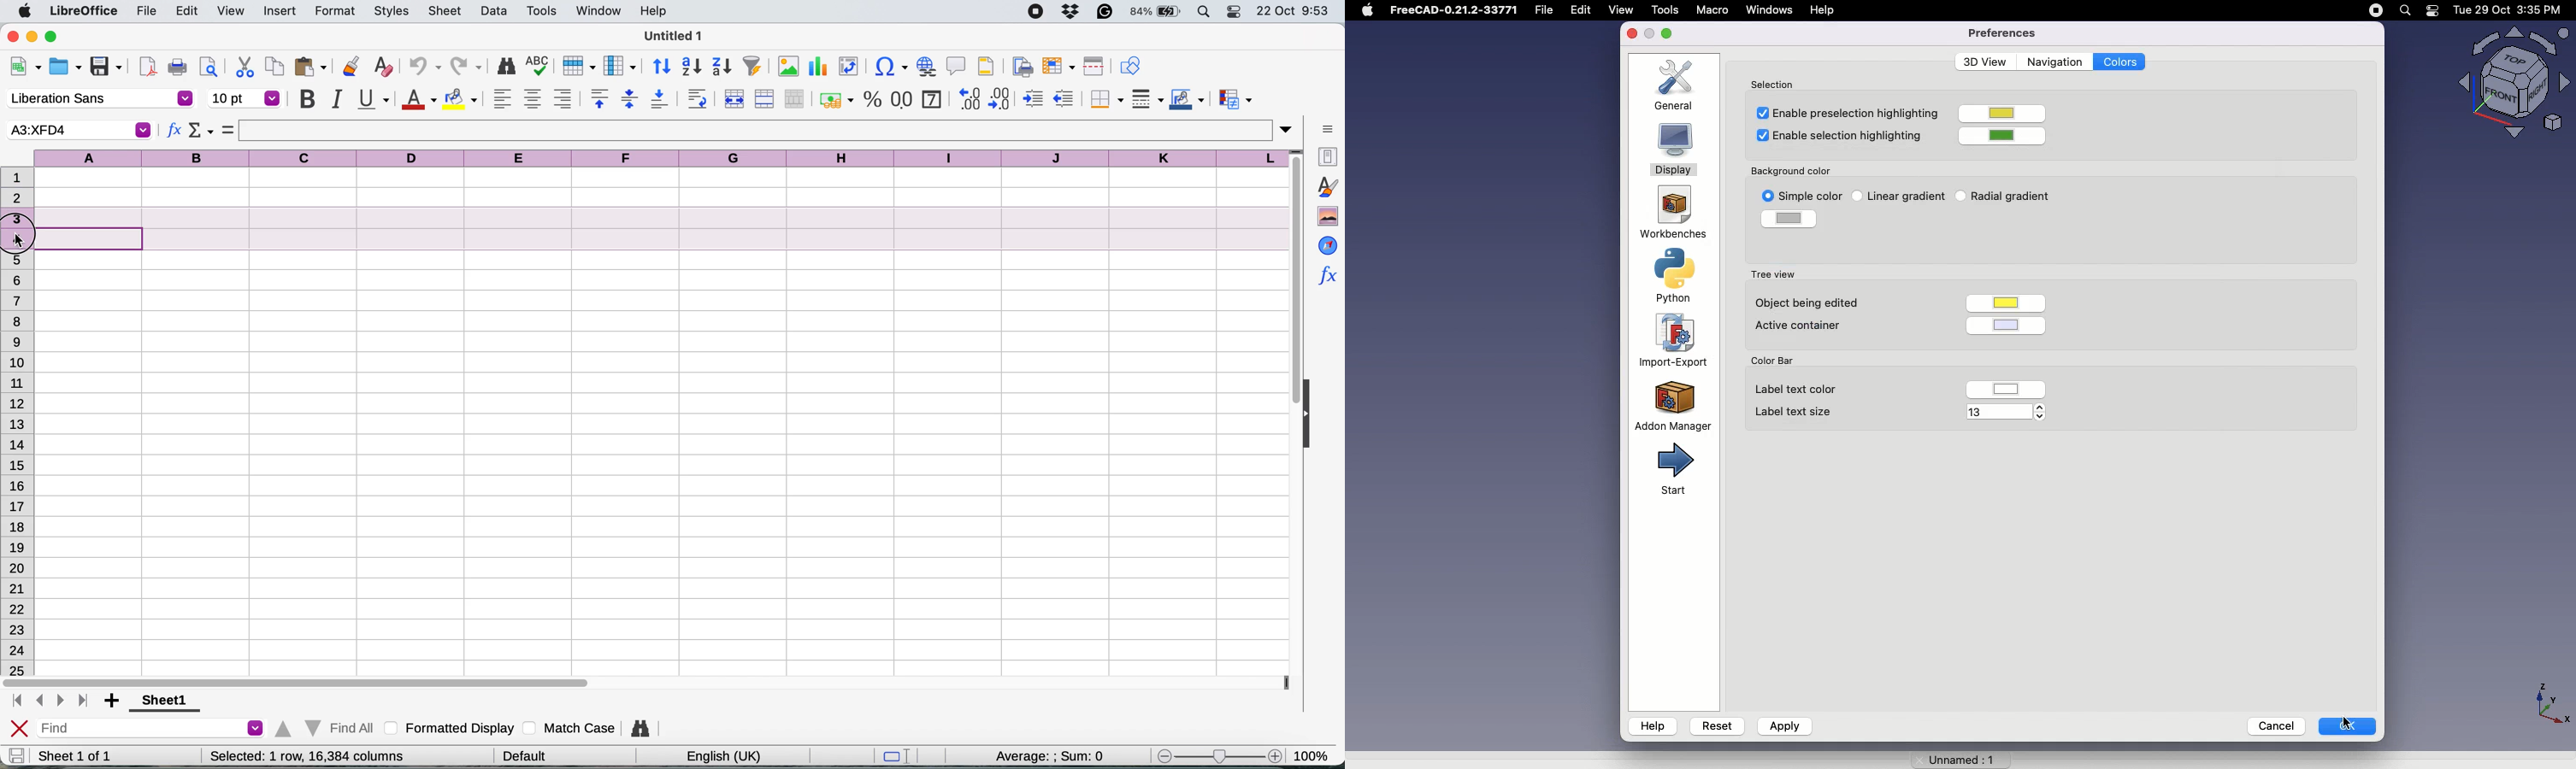 The height and width of the screenshot is (784, 2576). Describe the element at coordinates (1670, 33) in the screenshot. I see `maximise` at that location.